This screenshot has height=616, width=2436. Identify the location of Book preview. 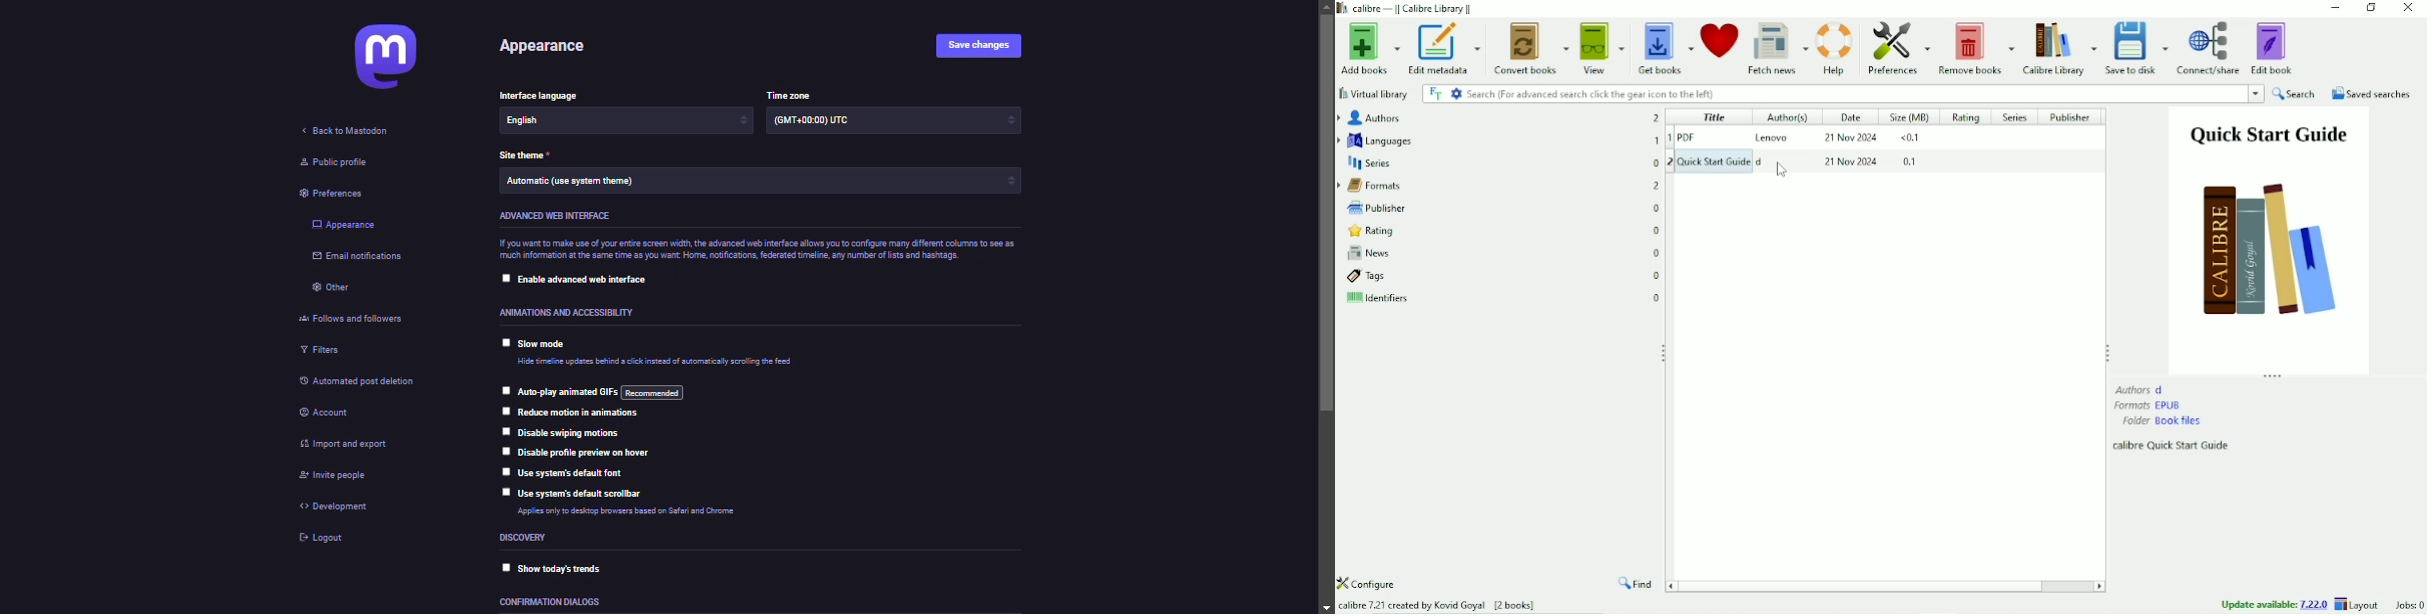
(2269, 239).